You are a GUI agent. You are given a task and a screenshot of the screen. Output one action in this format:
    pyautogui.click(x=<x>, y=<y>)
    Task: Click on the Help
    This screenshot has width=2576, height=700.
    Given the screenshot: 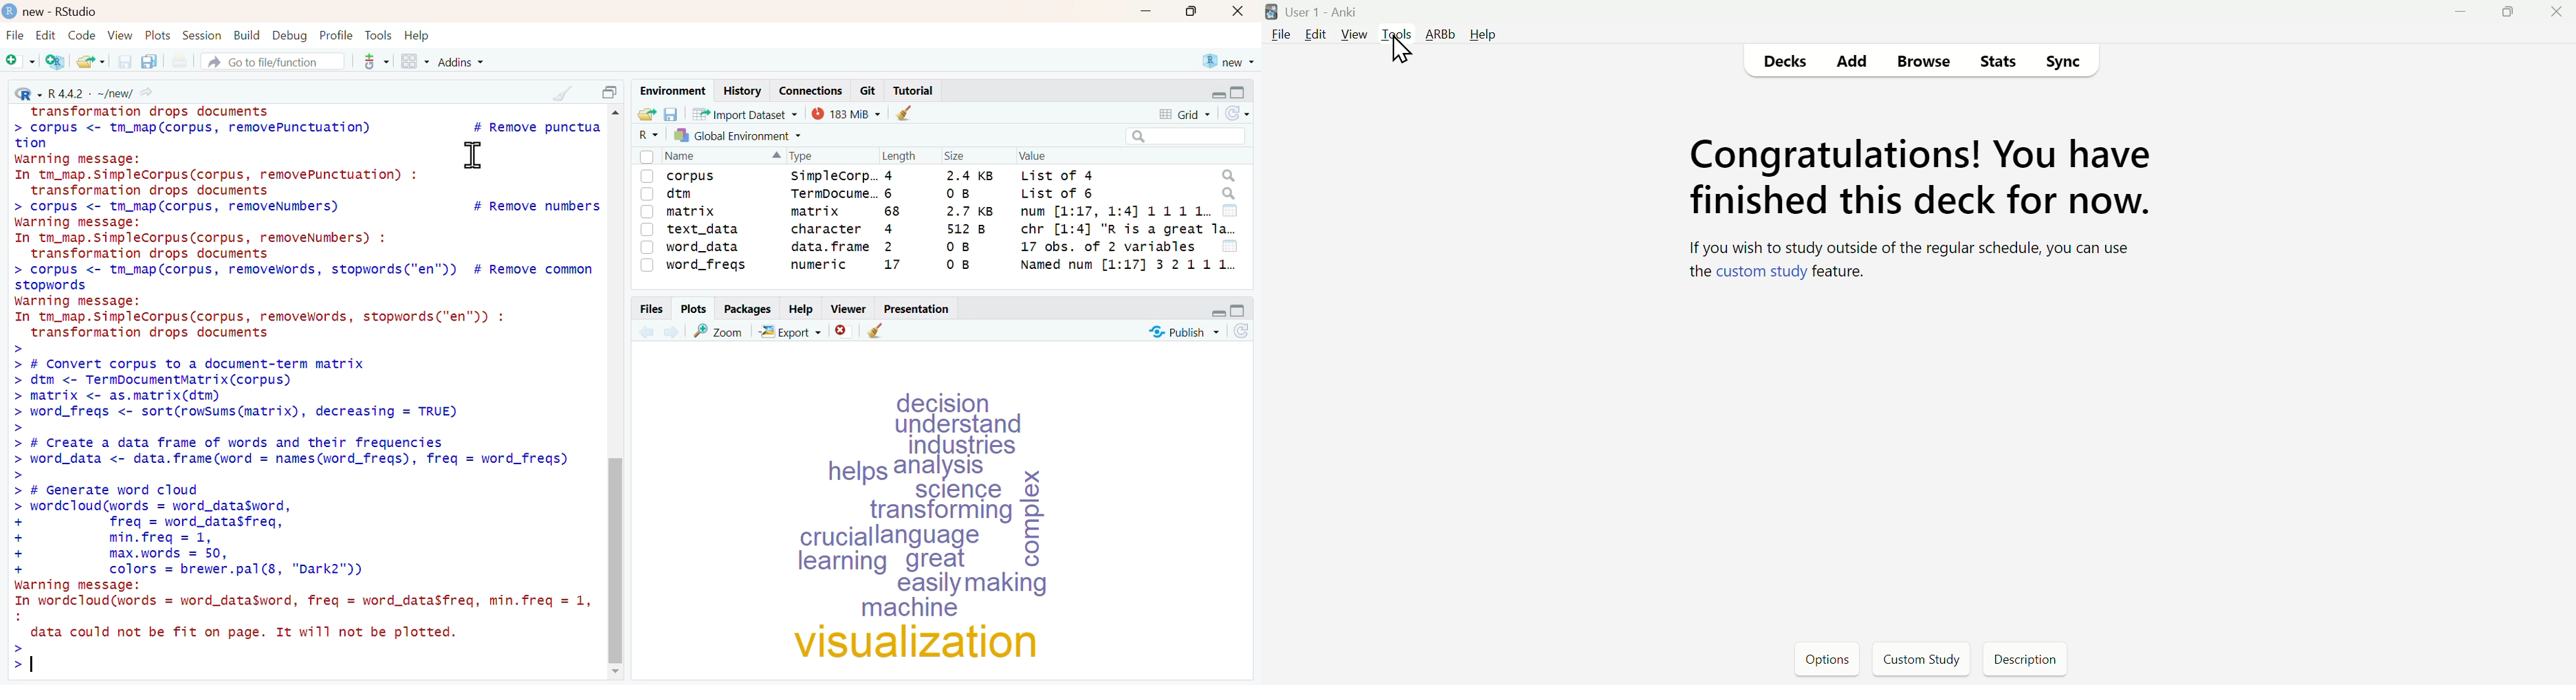 What is the action you would take?
    pyautogui.click(x=1484, y=34)
    